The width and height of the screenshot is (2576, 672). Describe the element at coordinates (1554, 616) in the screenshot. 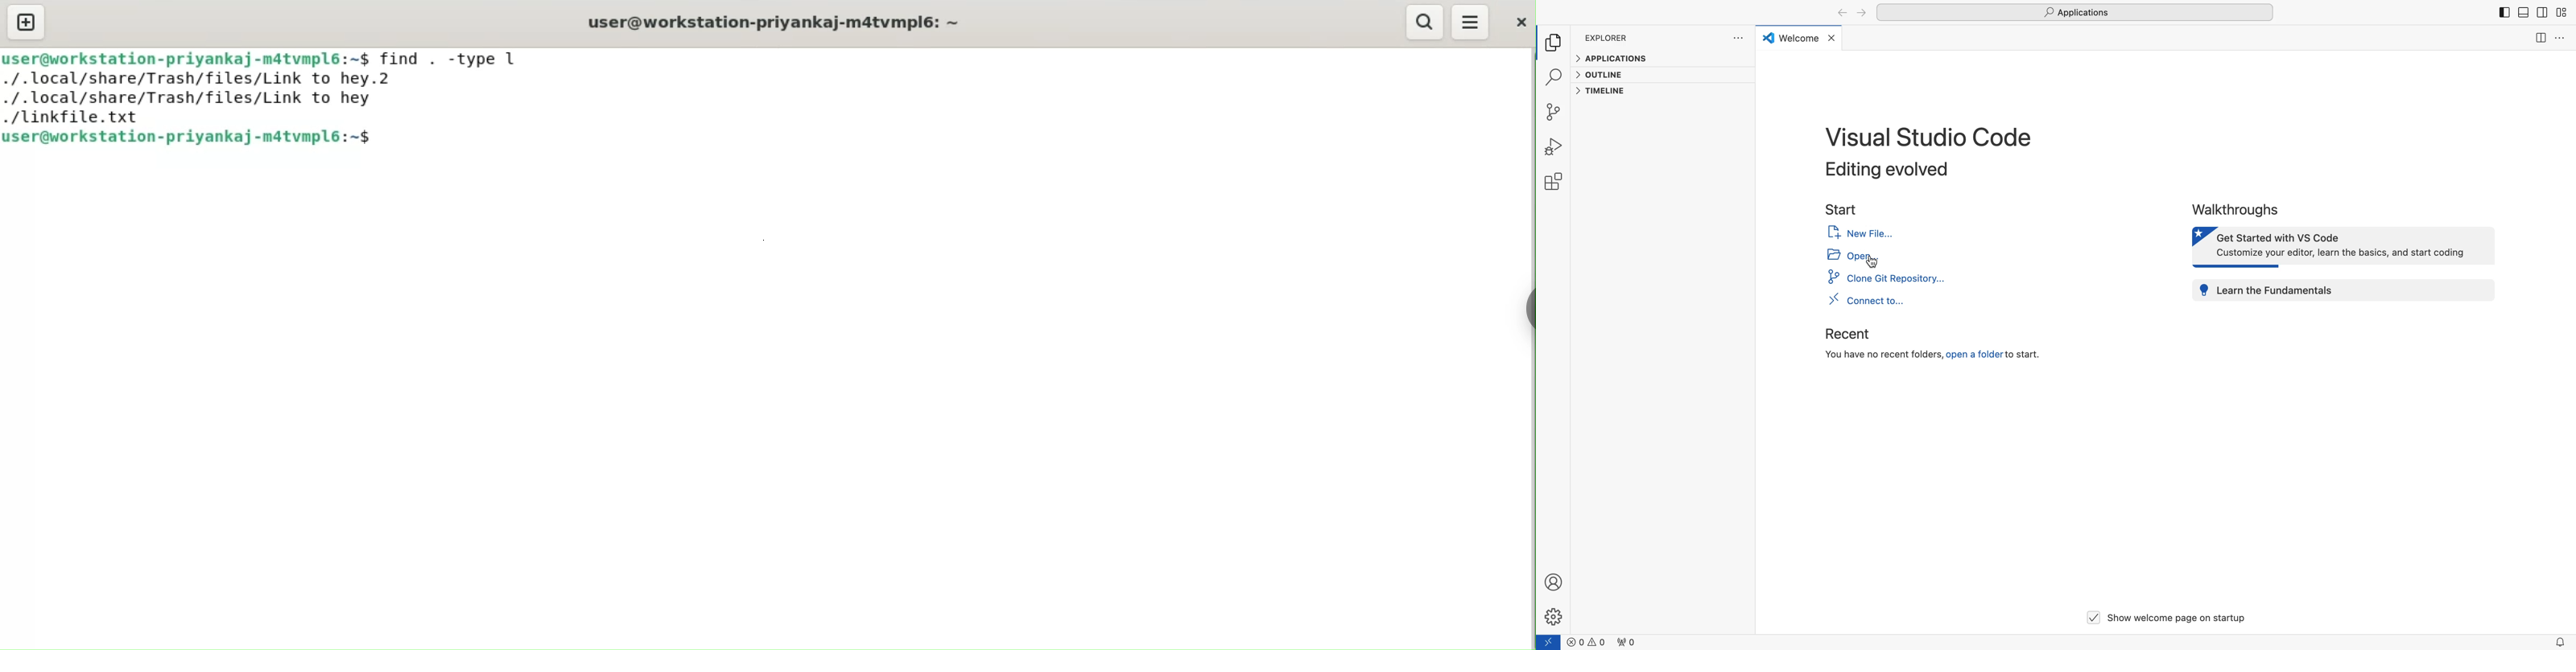

I see `settings` at that location.